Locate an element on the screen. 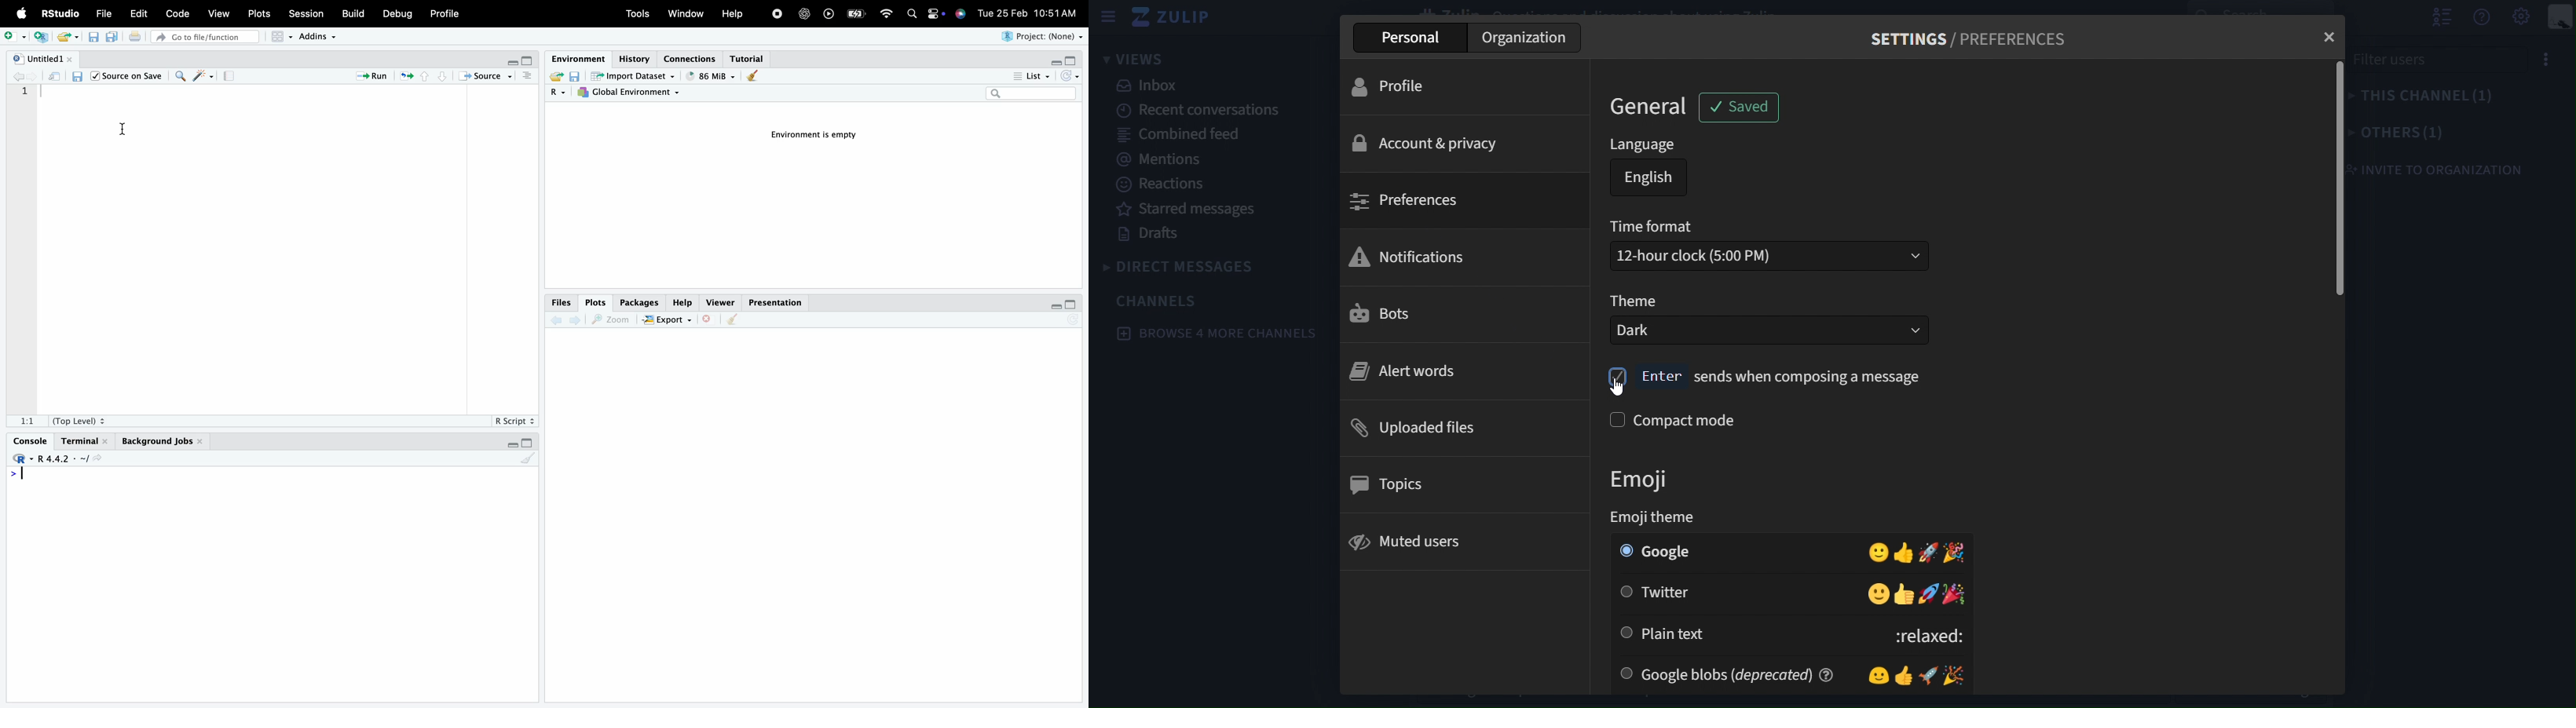  settings is located at coordinates (936, 15).